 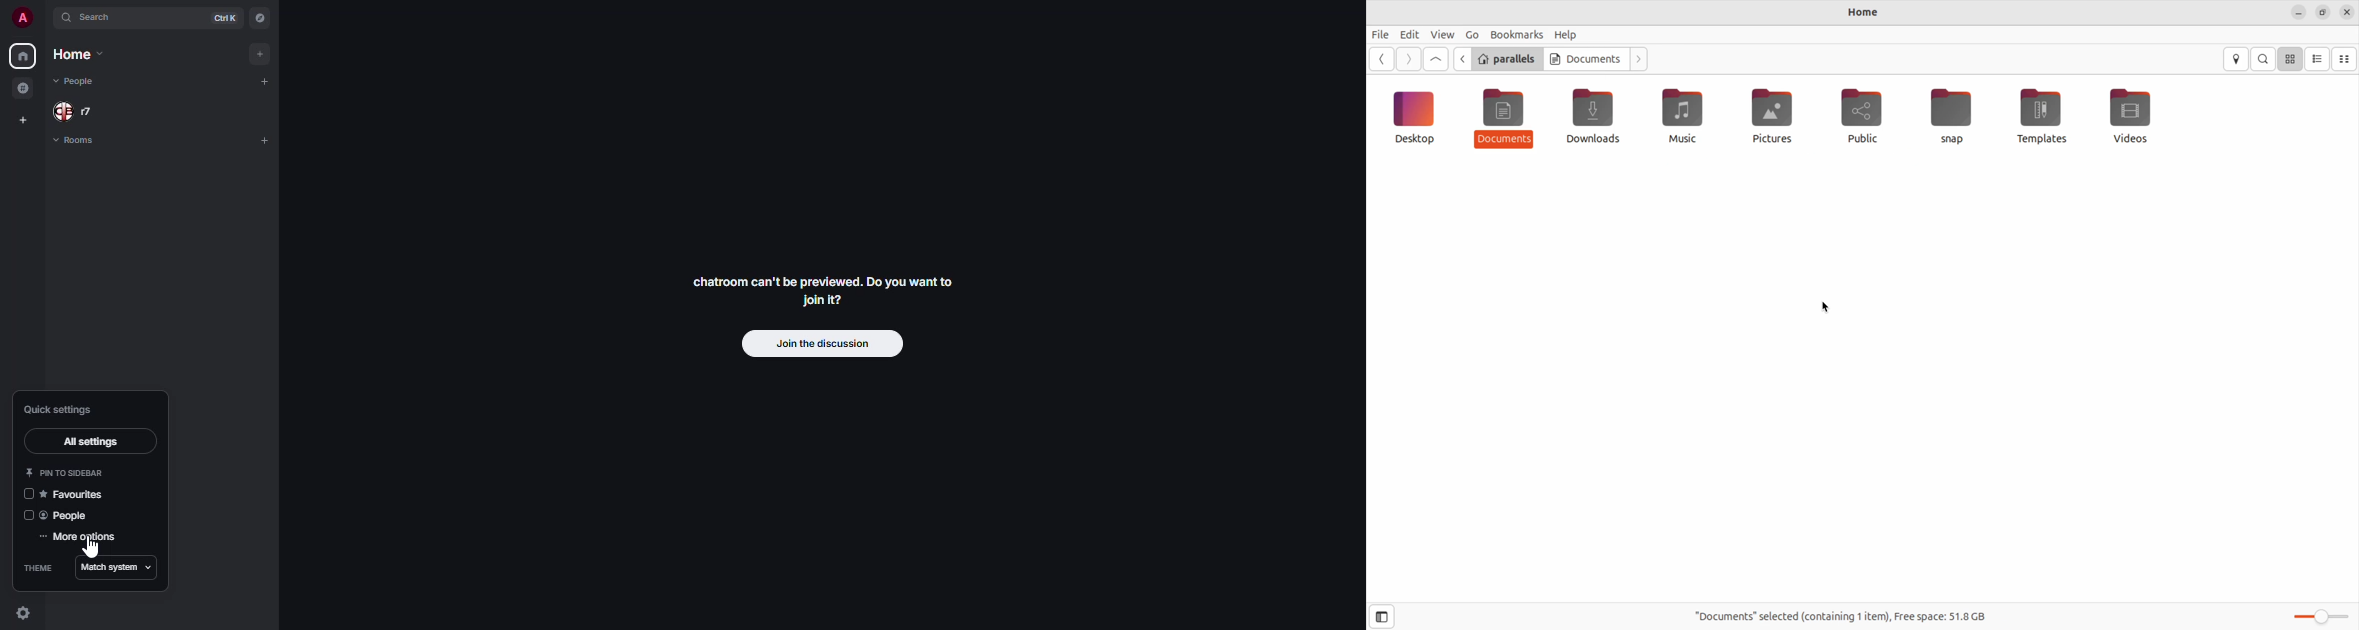 What do you see at coordinates (822, 343) in the screenshot?
I see `join the discussion` at bounding box center [822, 343].